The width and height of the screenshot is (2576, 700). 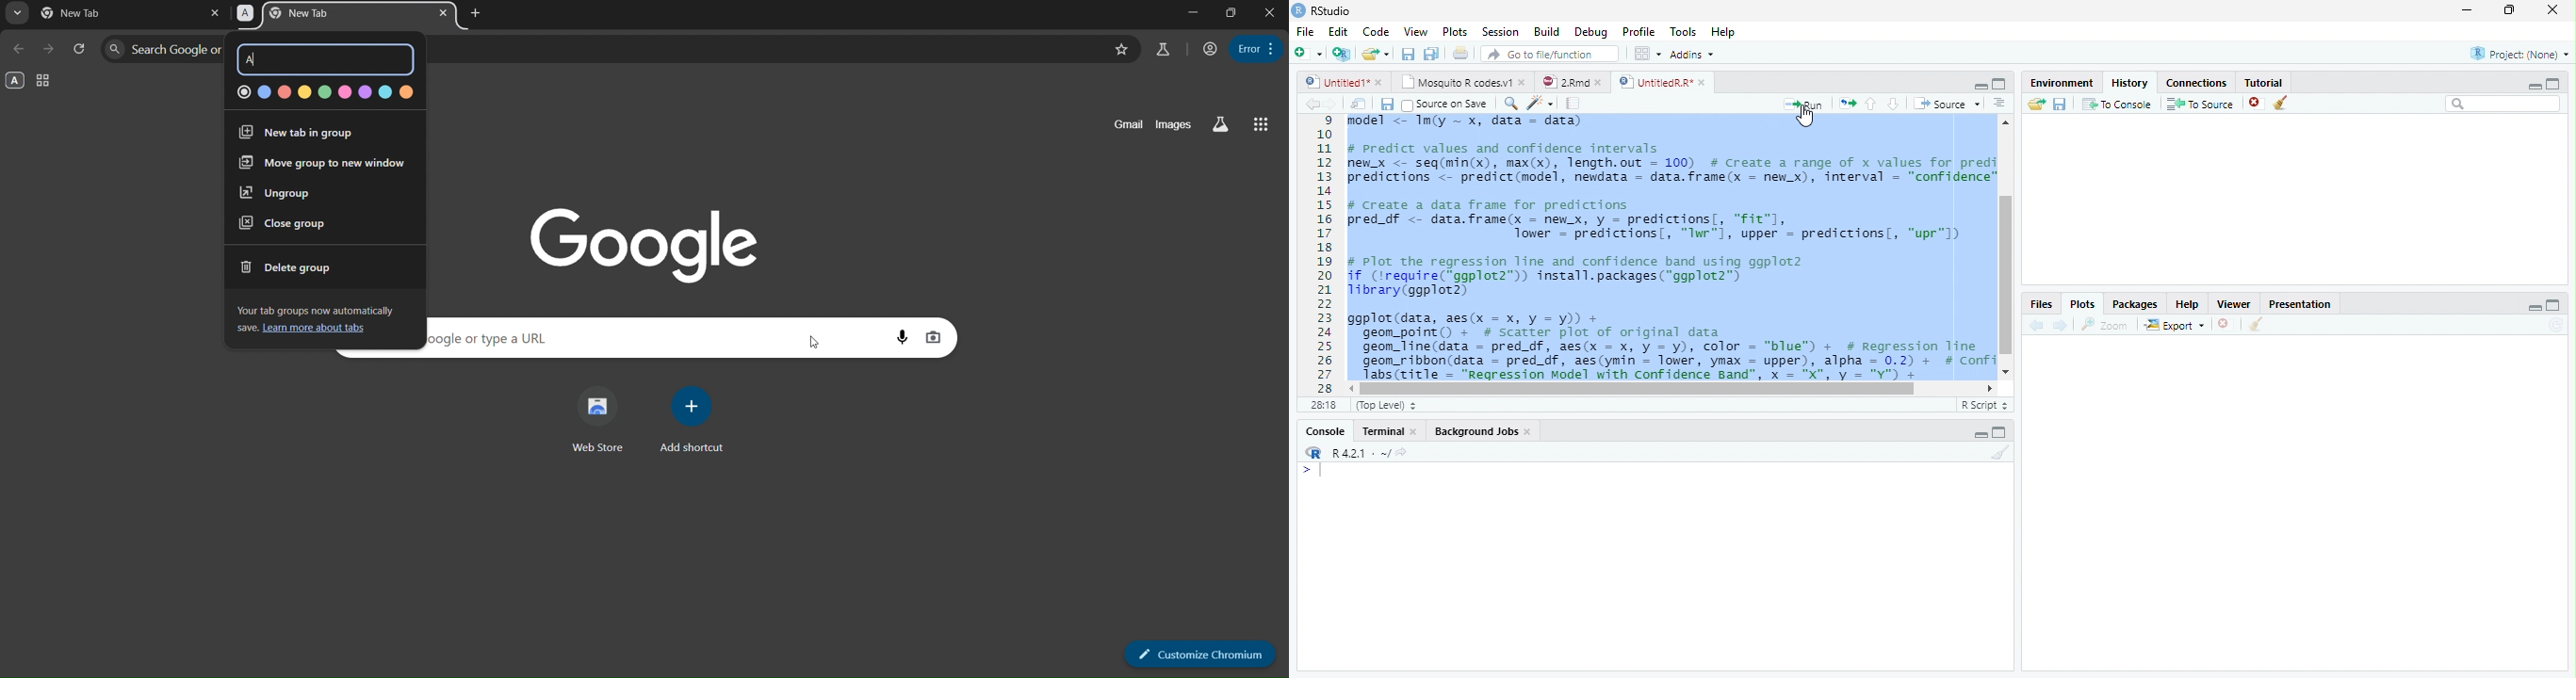 What do you see at coordinates (1551, 55) in the screenshot?
I see `Go to the file/function` at bounding box center [1551, 55].